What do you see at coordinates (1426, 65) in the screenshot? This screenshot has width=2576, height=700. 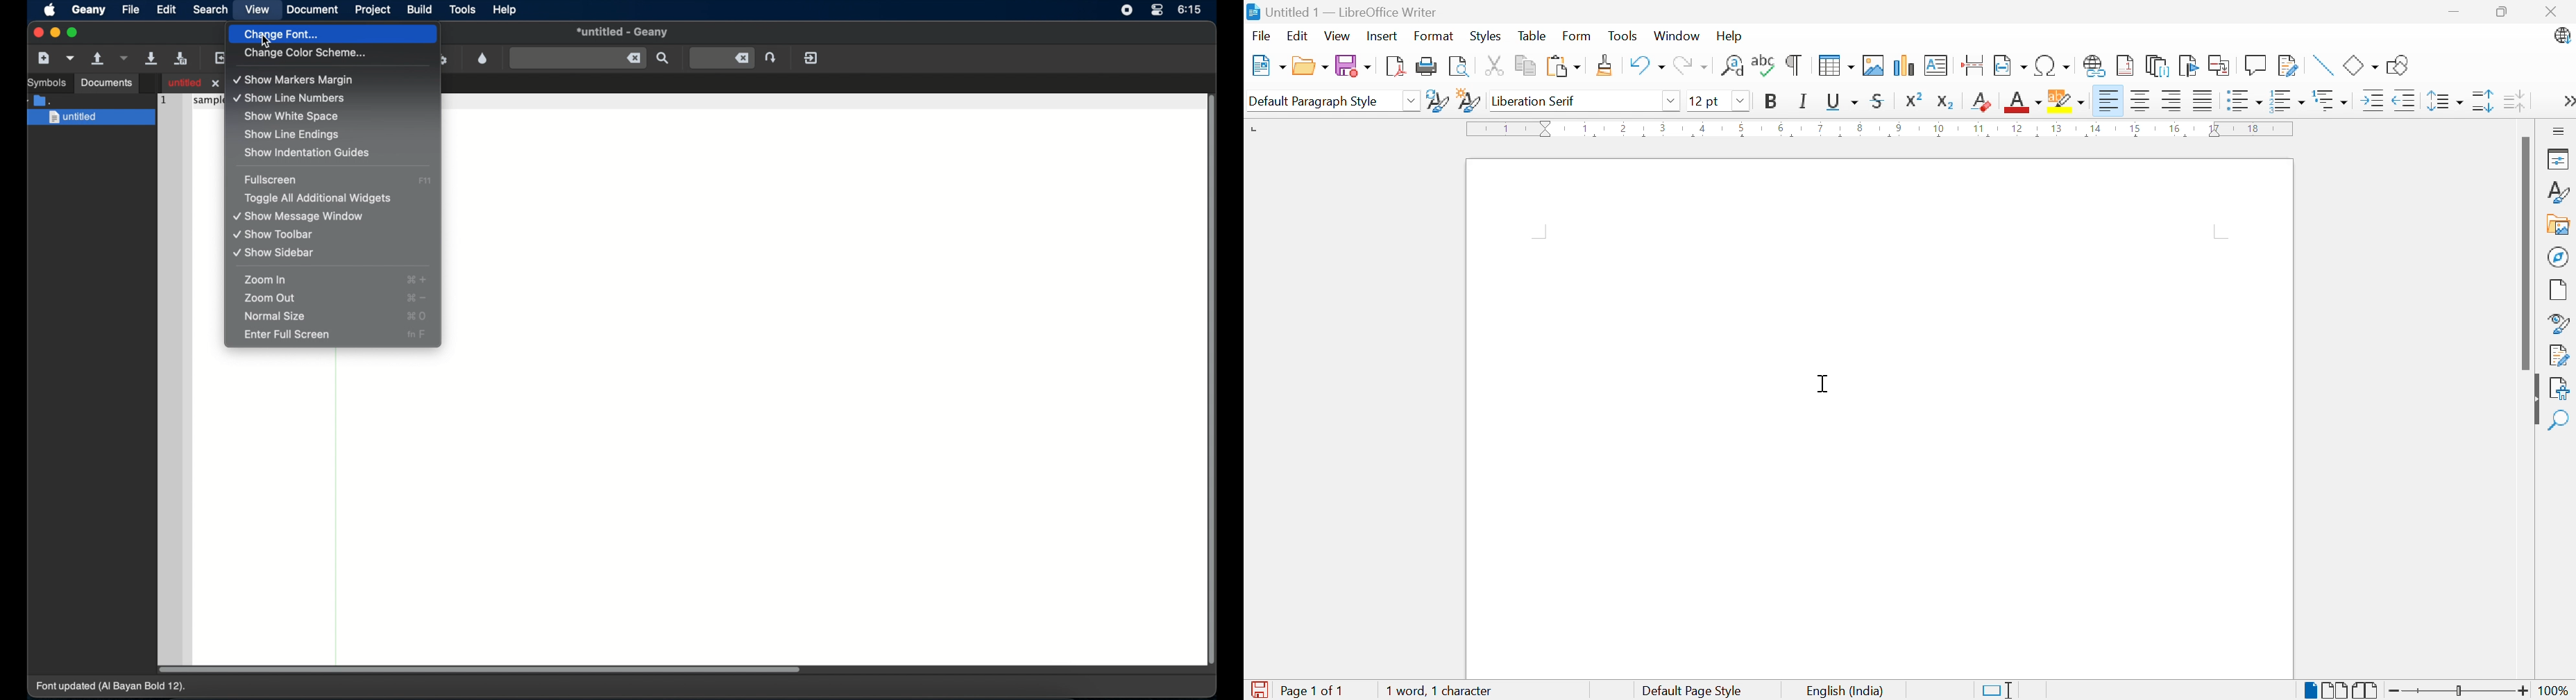 I see `Print` at bounding box center [1426, 65].